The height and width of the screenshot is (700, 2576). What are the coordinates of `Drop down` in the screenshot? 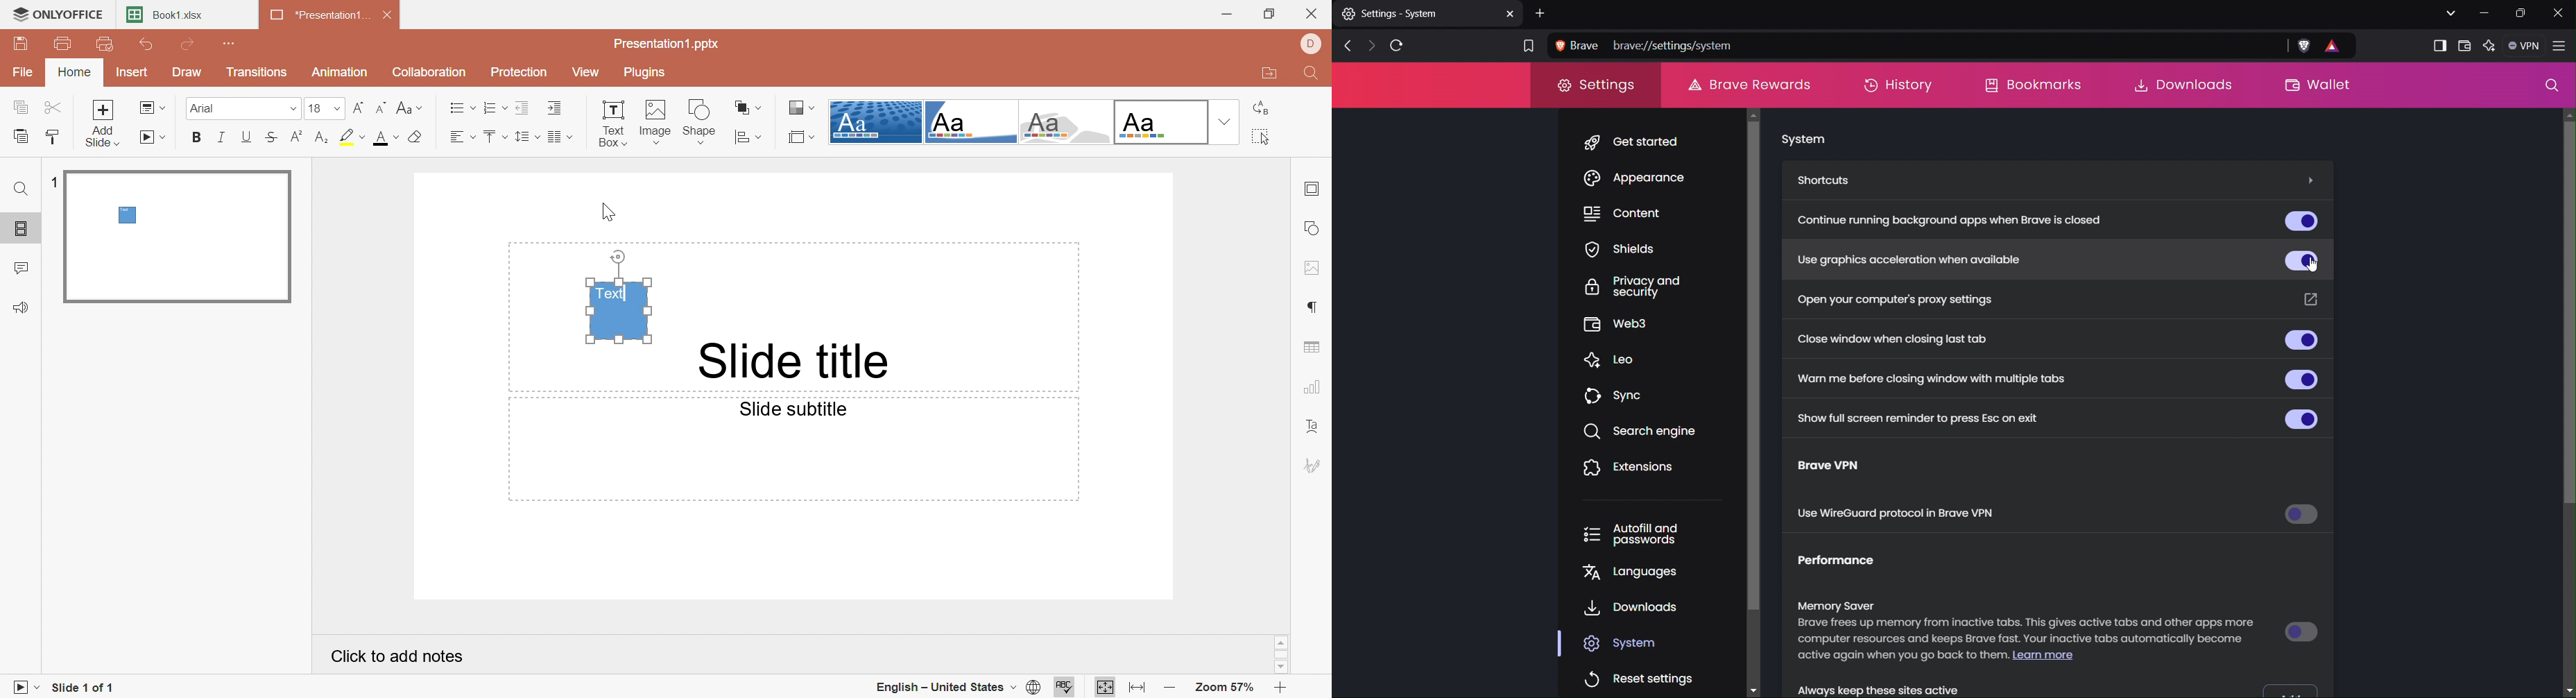 It's located at (288, 108).